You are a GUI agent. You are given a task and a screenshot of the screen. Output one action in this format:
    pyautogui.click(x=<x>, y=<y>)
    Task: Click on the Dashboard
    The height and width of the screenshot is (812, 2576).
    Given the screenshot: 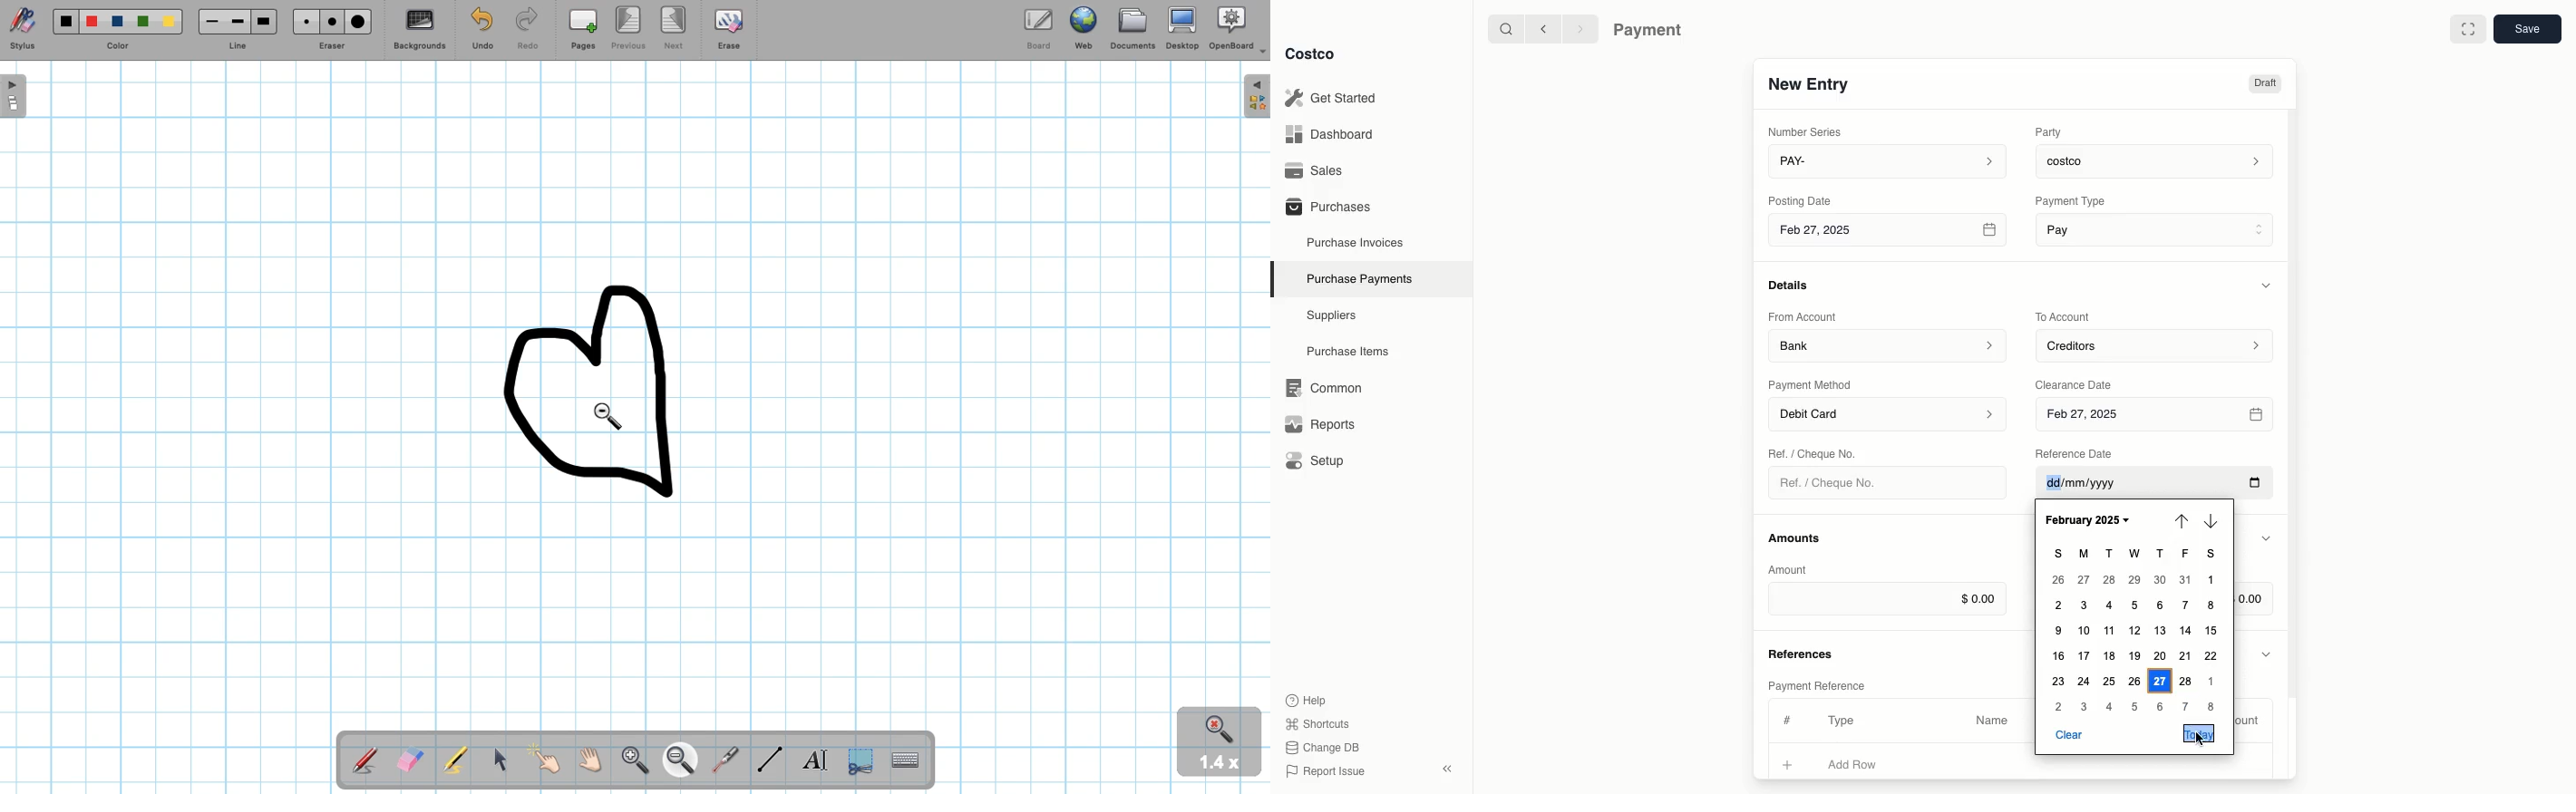 What is the action you would take?
    pyautogui.click(x=1335, y=133)
    